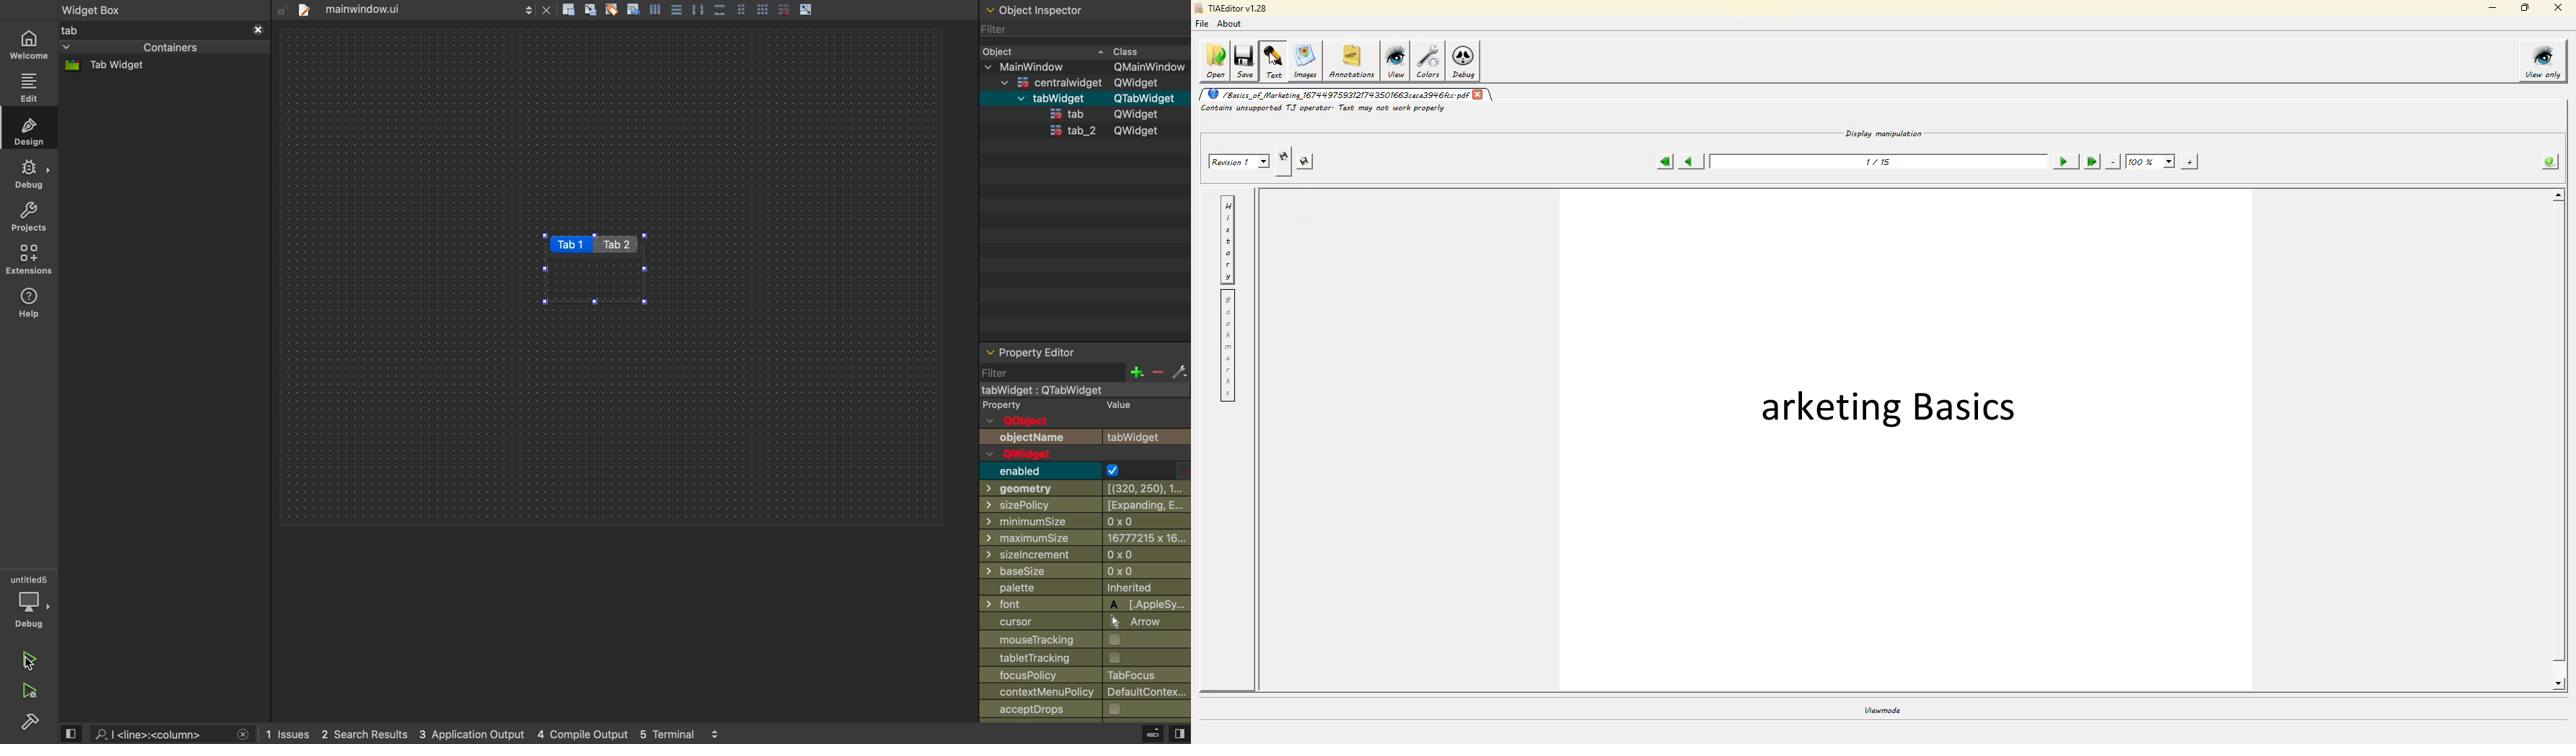 The height and width of the screenshot is (756, 2576). Describe the element at coordinates (161, 733) in the screenshot. I see `search` at that location.